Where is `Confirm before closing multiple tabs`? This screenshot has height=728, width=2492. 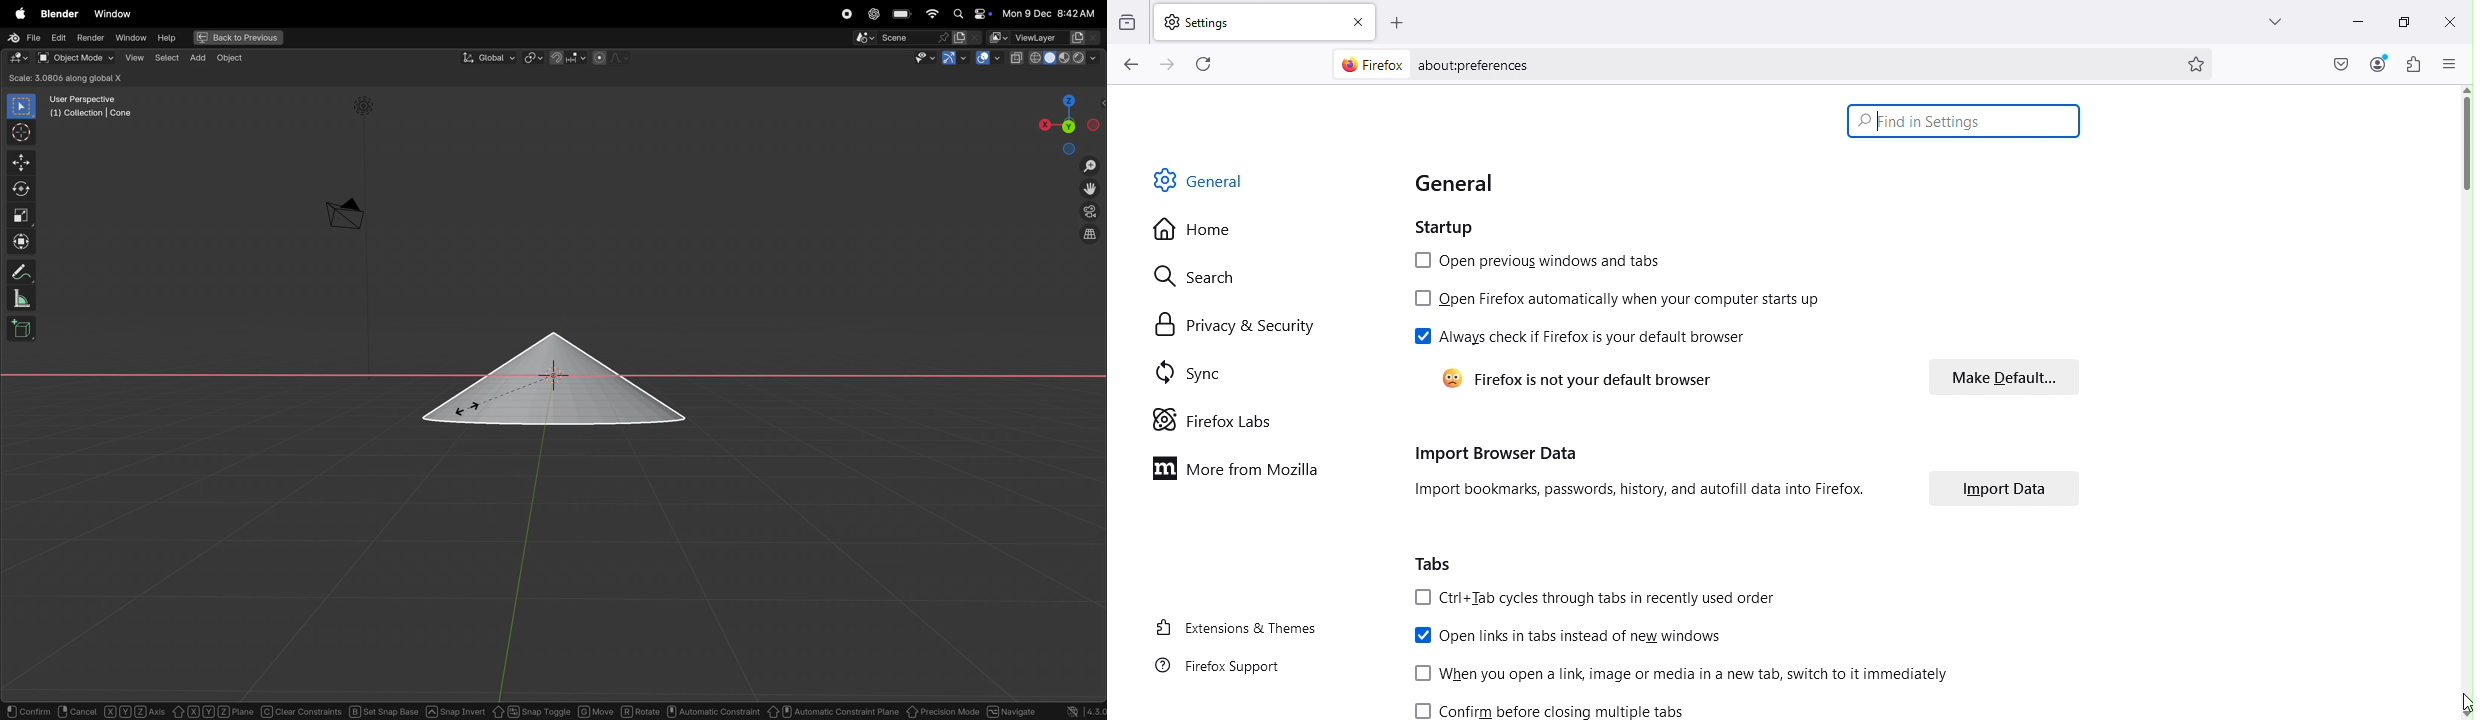
Confirm before closing multiple tabs is located at coordinates (1555, 710).